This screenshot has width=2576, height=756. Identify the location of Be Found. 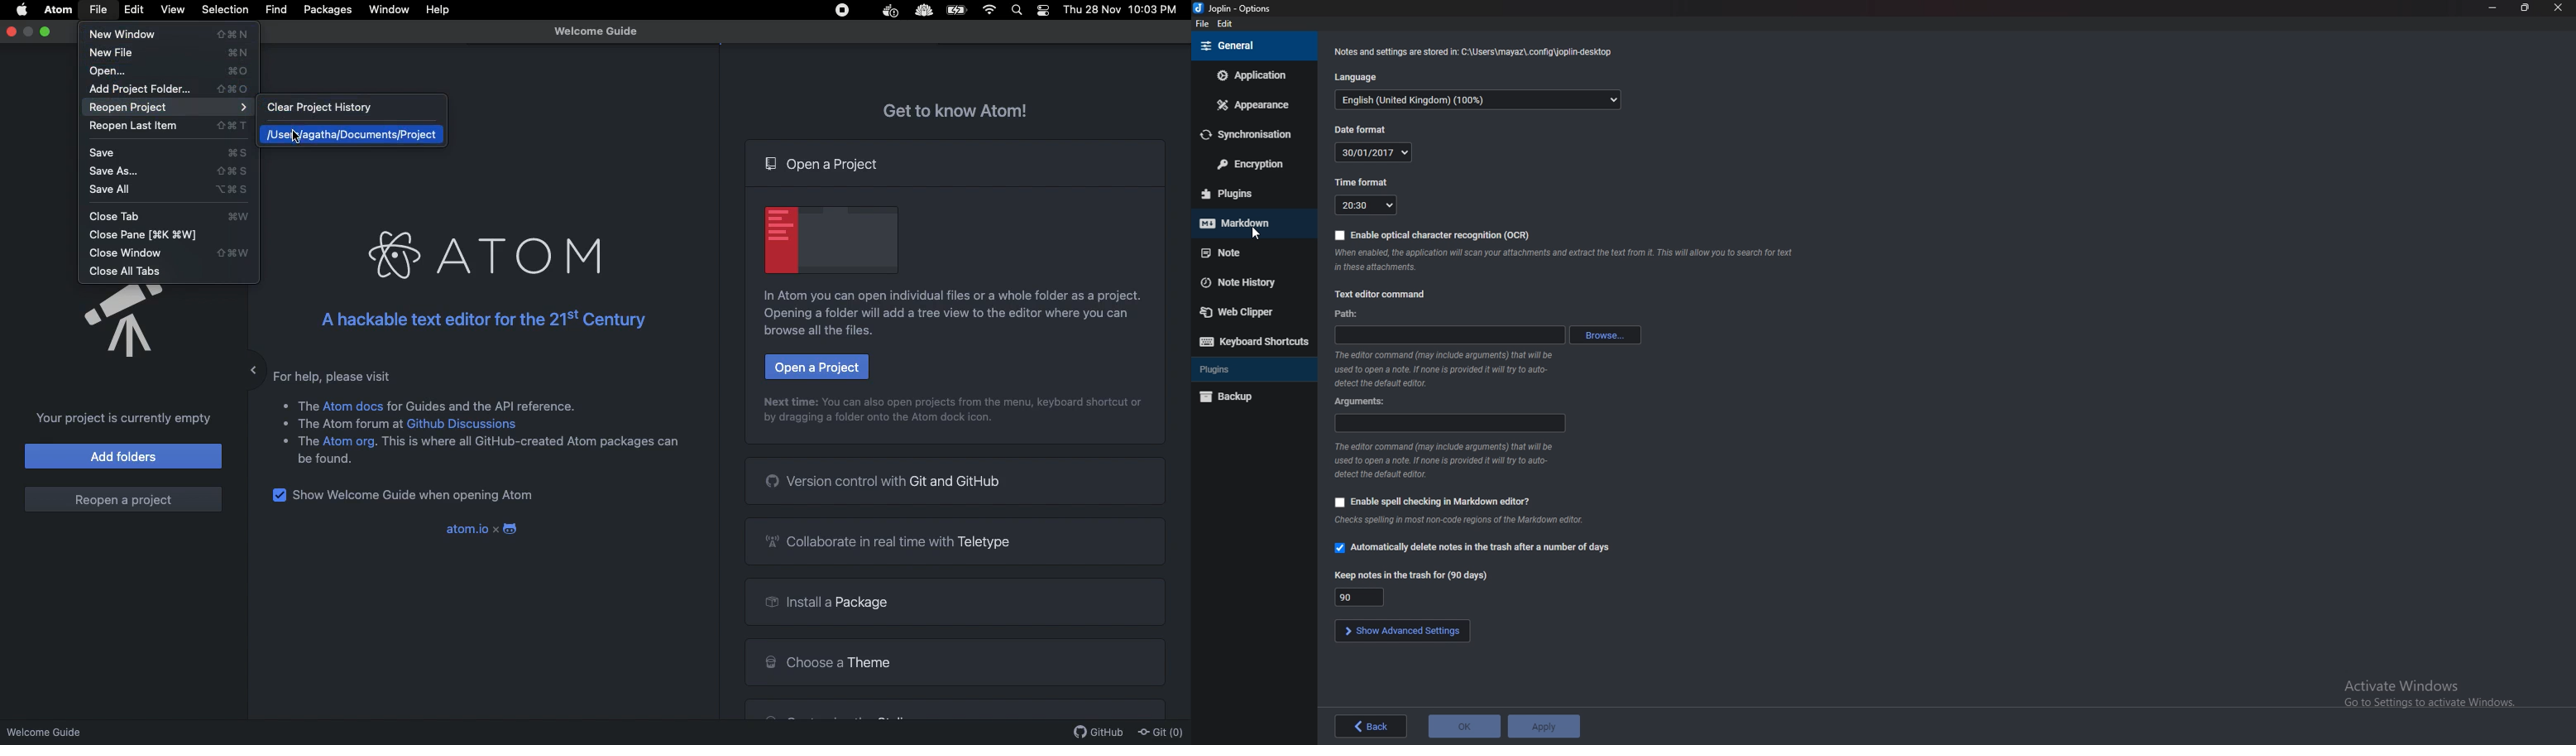
(332, 459).